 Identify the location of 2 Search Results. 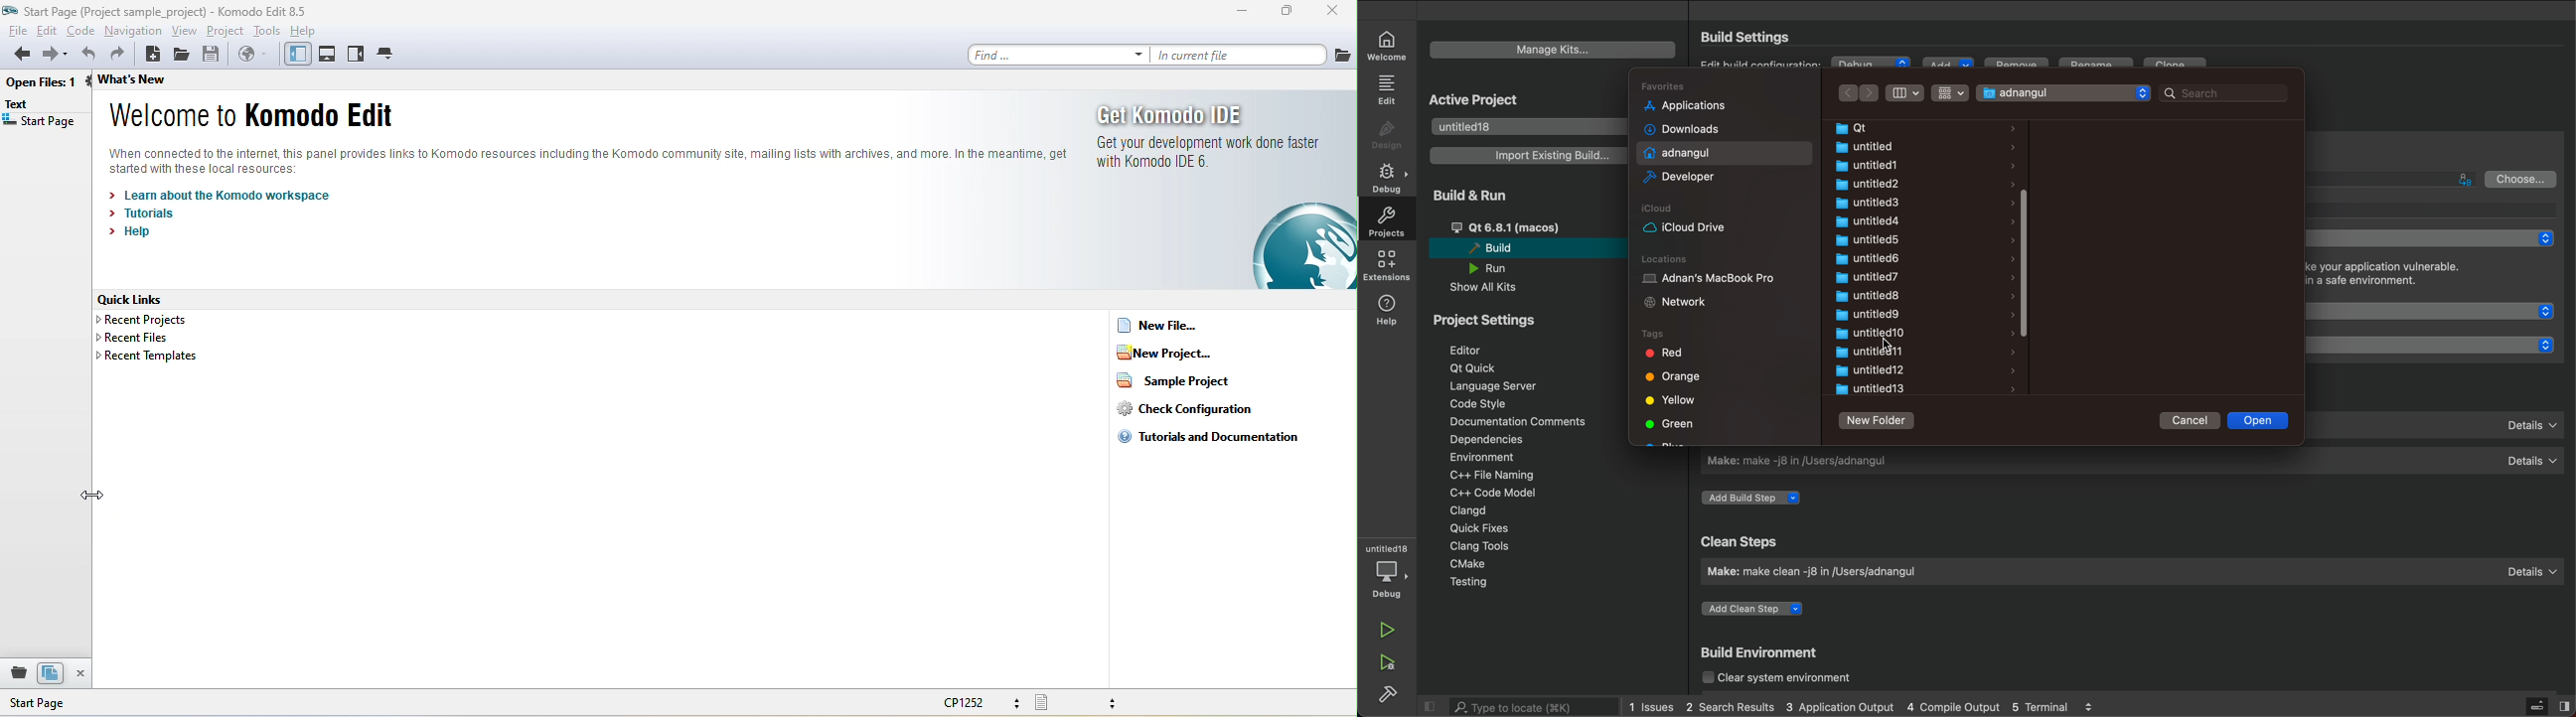
(1729, 705).